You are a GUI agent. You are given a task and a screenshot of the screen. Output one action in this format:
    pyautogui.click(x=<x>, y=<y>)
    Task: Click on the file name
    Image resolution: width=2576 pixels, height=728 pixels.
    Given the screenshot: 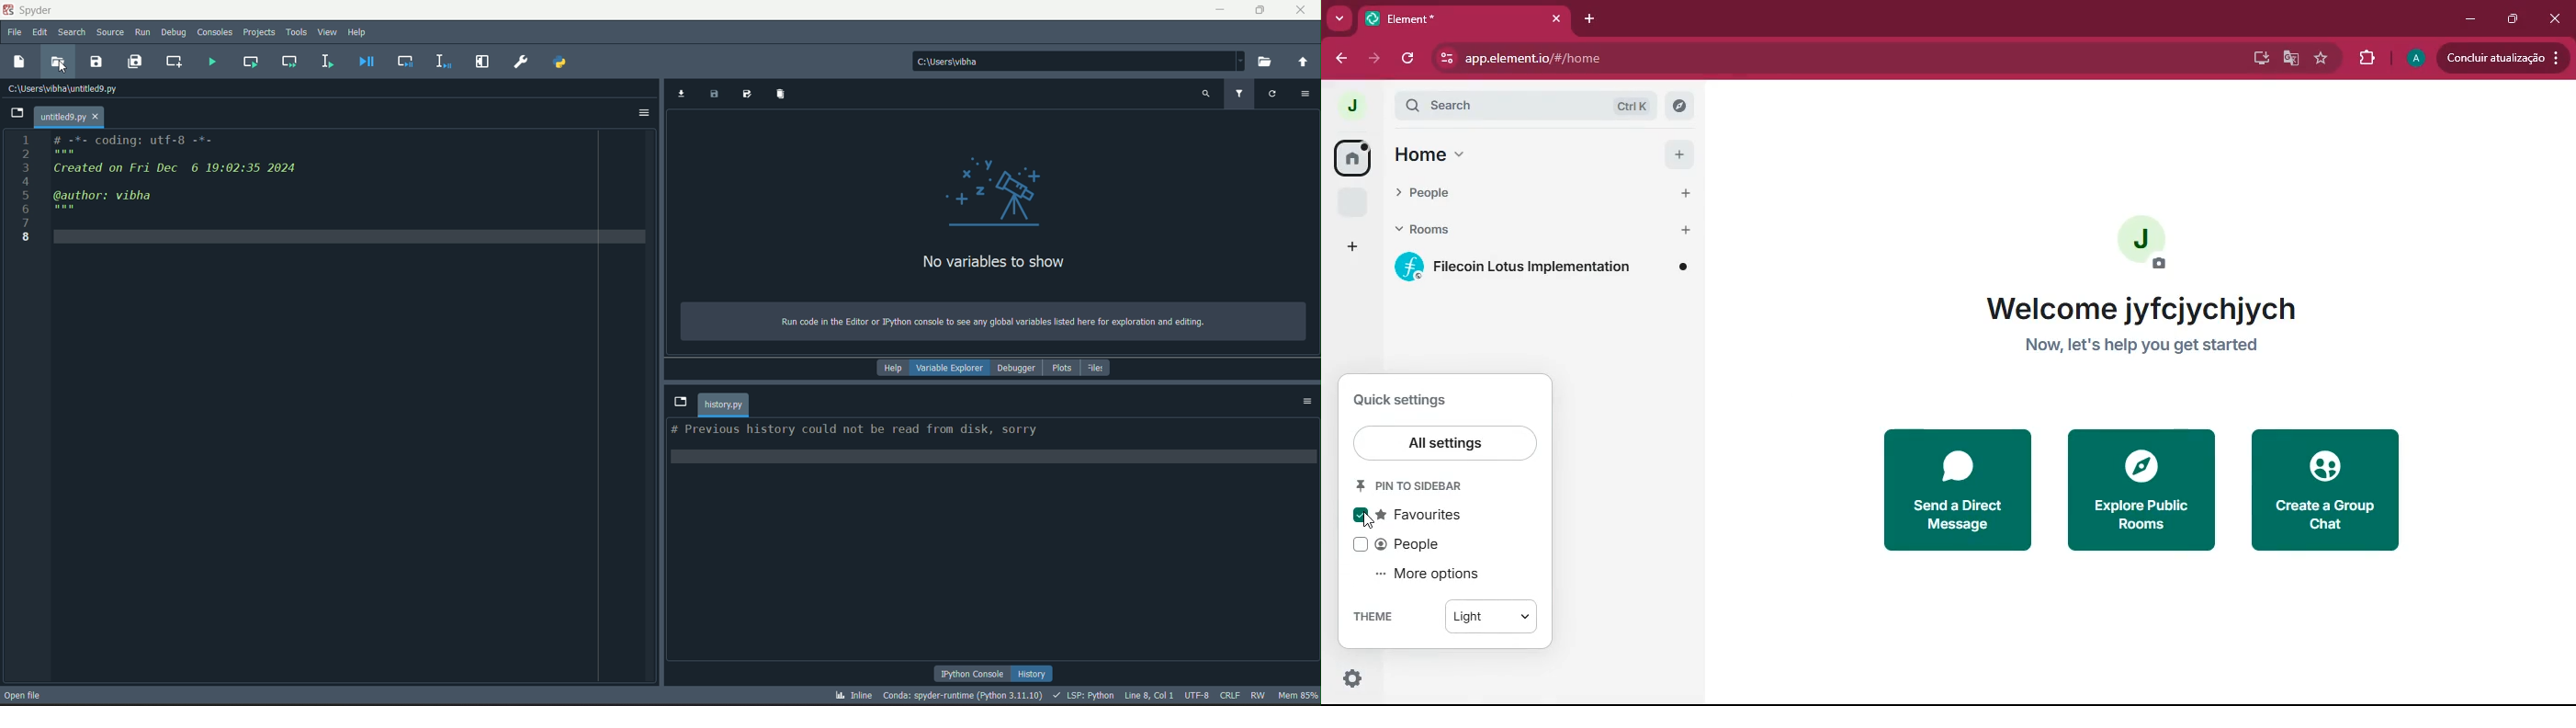 What is the action you would take?
    pyautogui.click(x=68, y=117)
    